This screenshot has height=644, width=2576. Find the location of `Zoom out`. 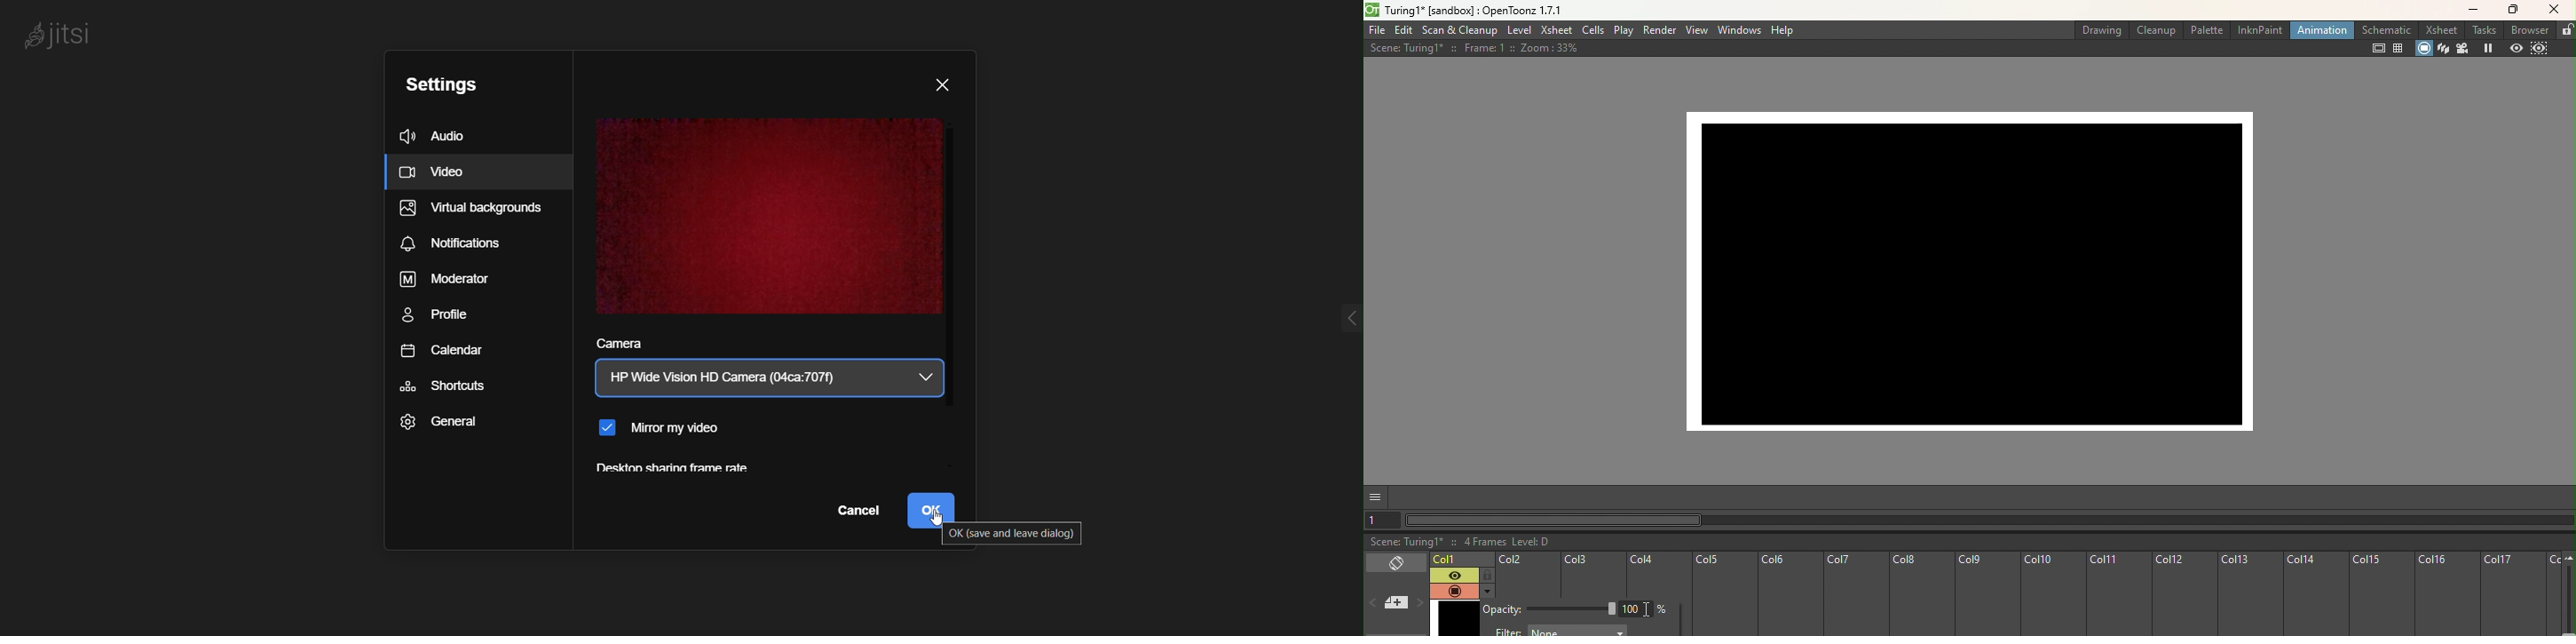

Zoom out is located at coordinates (2570, 560).